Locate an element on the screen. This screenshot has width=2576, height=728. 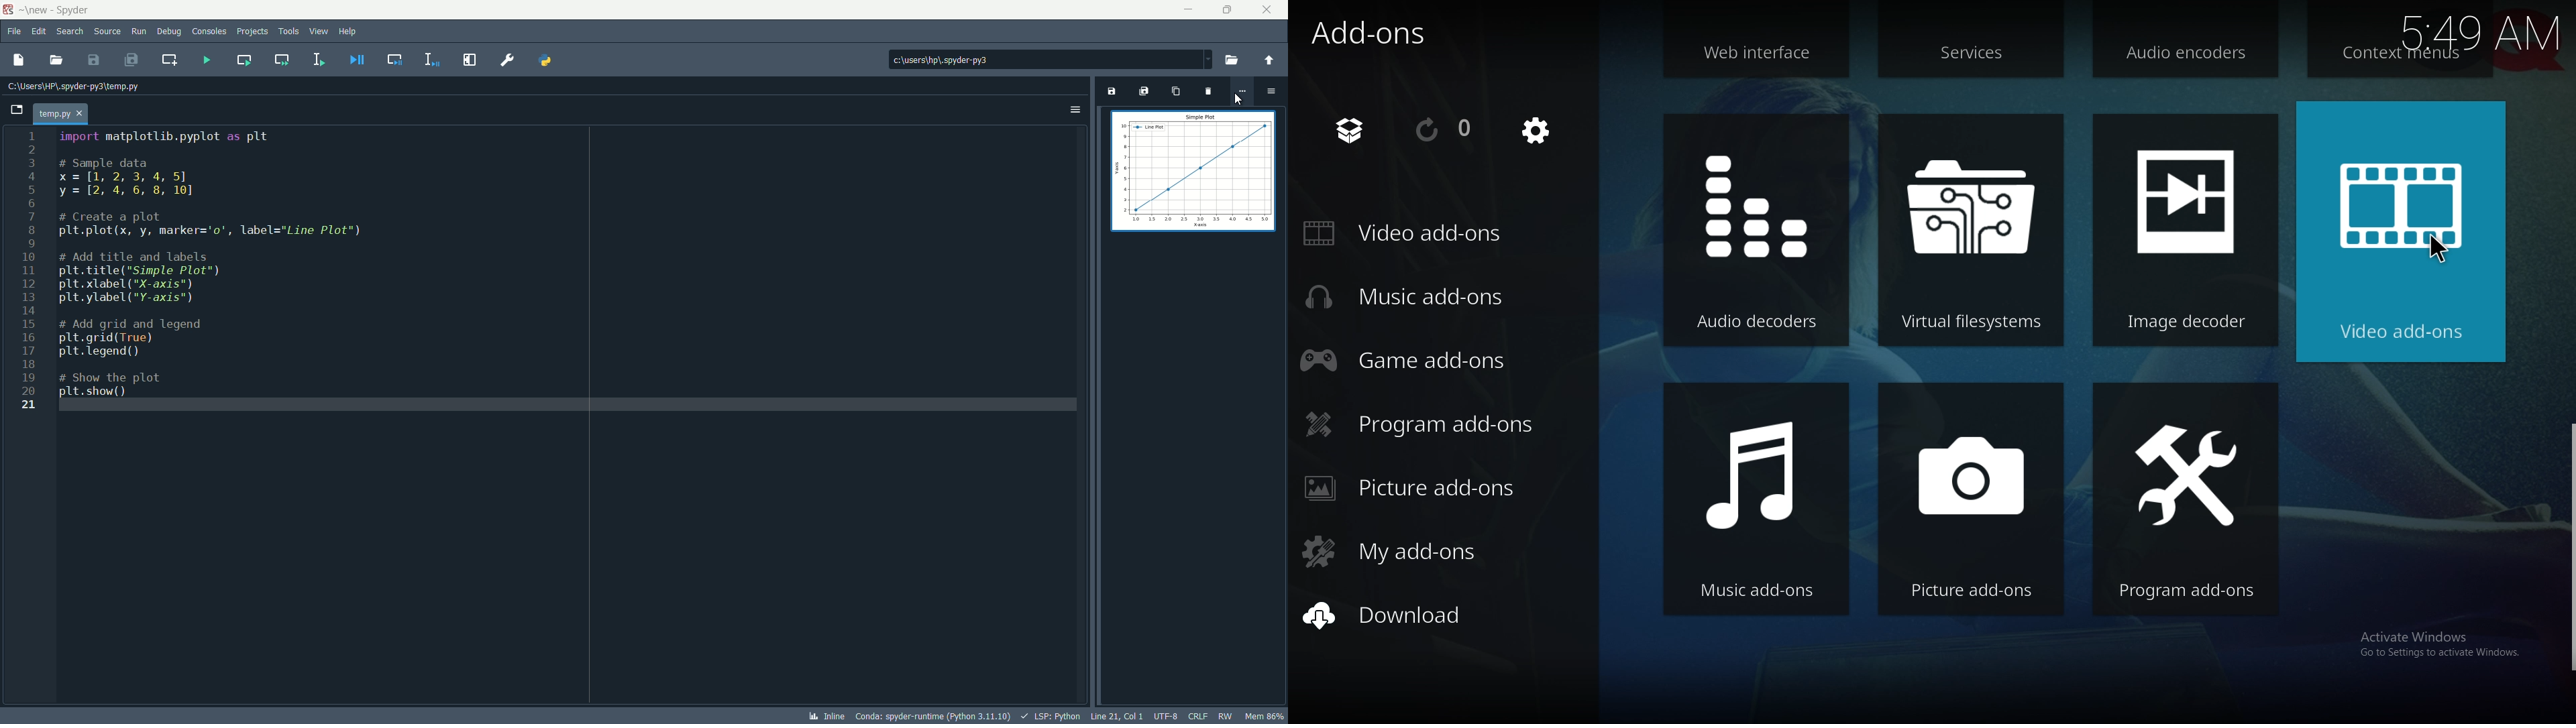
line number is located at coordinates (28, 272).